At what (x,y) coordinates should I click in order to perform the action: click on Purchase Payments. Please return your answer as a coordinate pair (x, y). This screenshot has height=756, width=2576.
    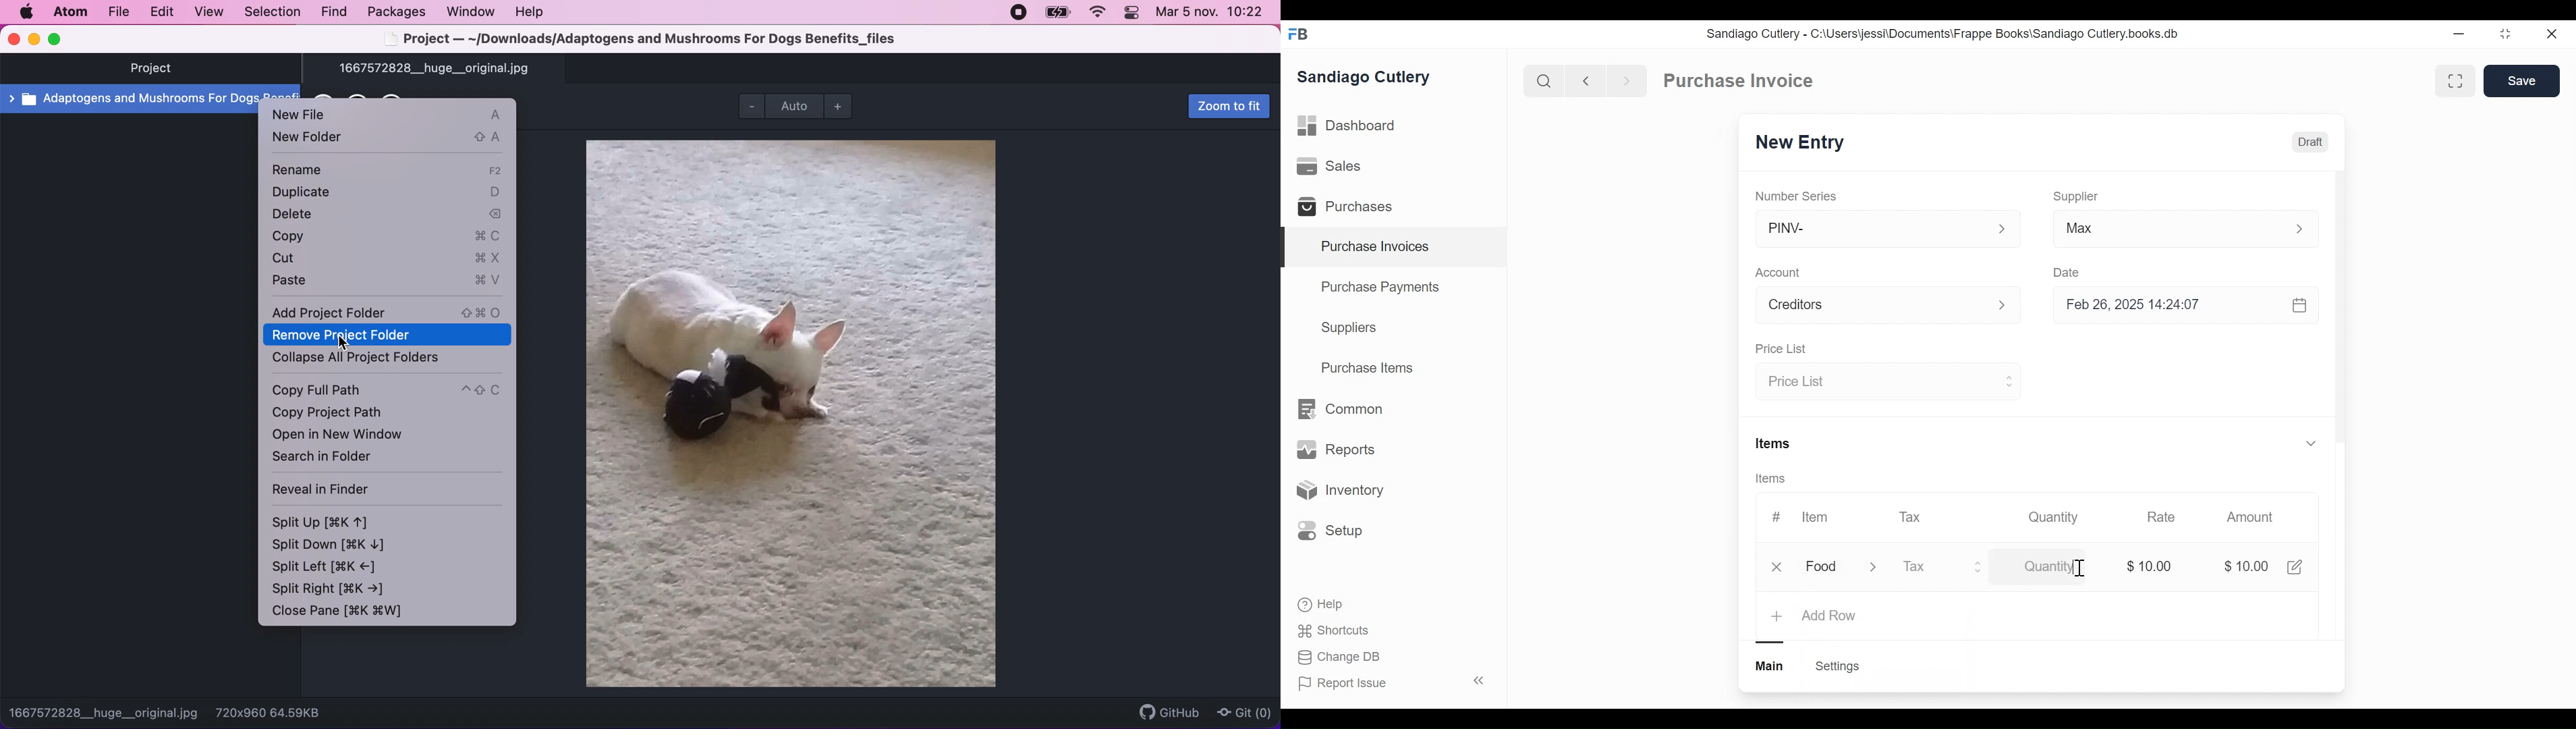
    Looking at the image, I should click on (1382, 289).